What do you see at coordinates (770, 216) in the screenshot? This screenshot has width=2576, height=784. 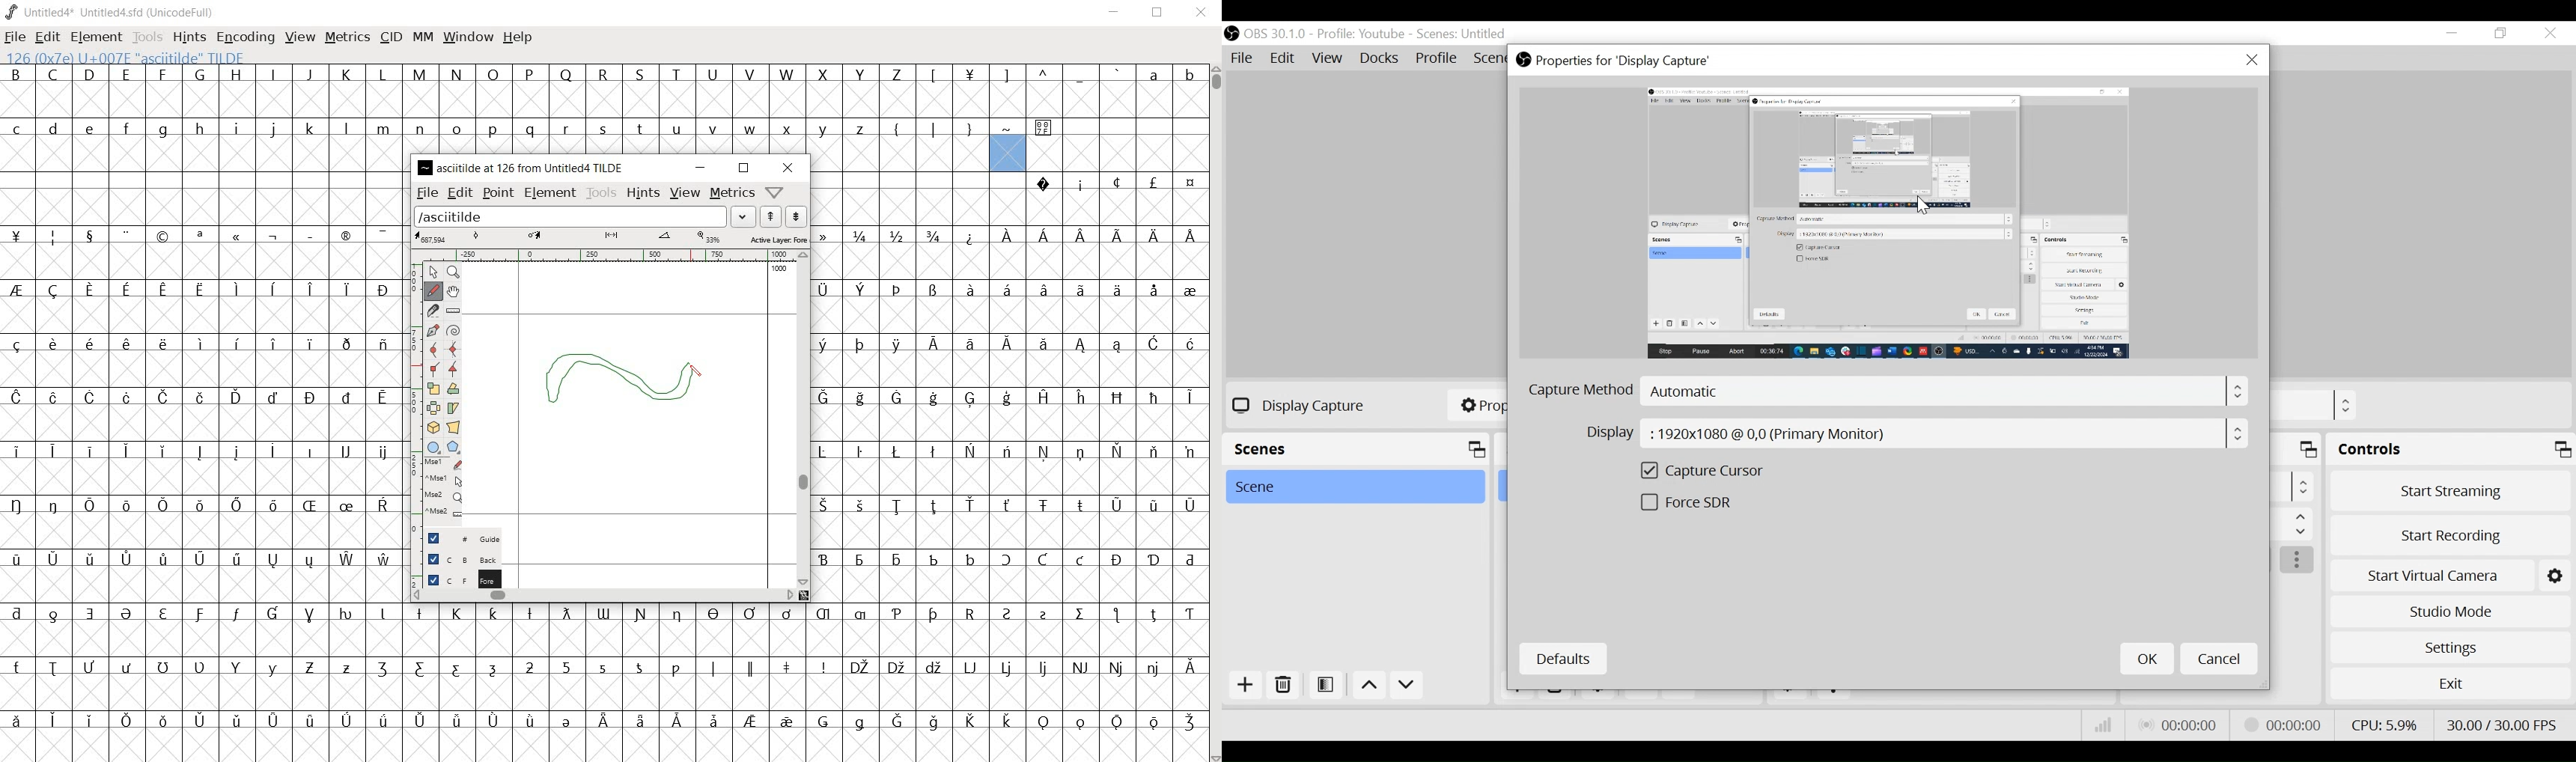 I see `show the next word on the list` at bounding box center [770, 216].